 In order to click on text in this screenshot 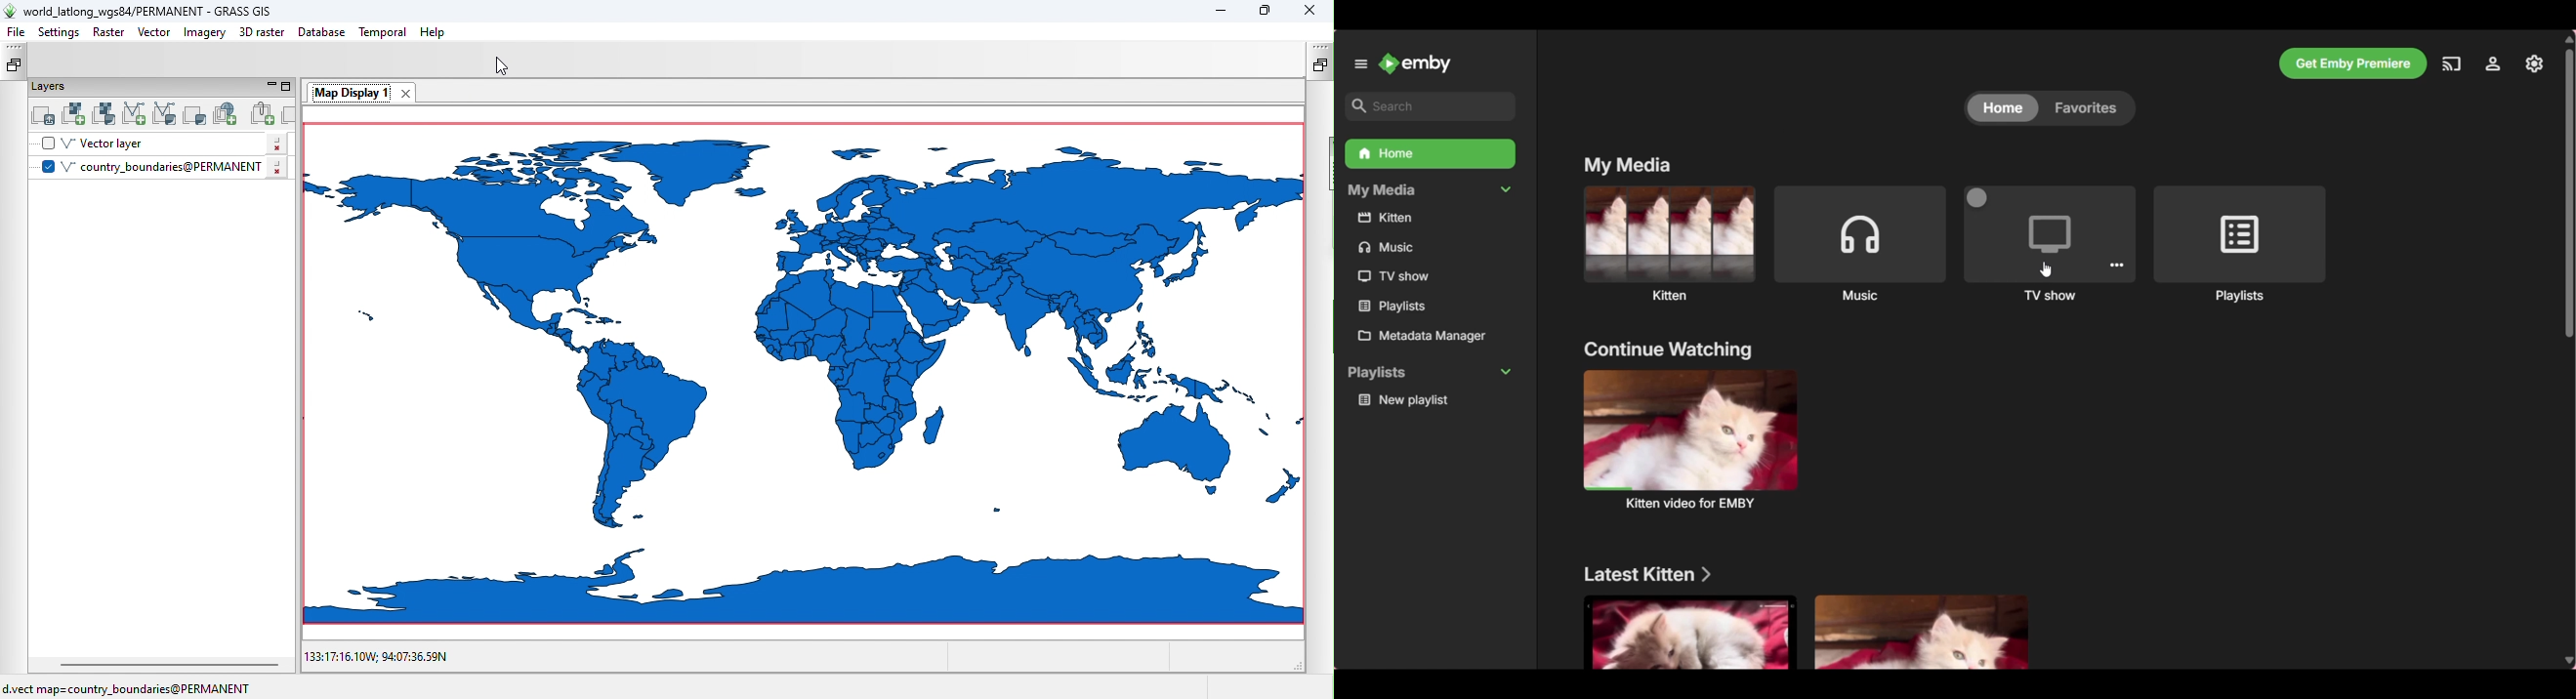, I will do `click(2051, 296)`.